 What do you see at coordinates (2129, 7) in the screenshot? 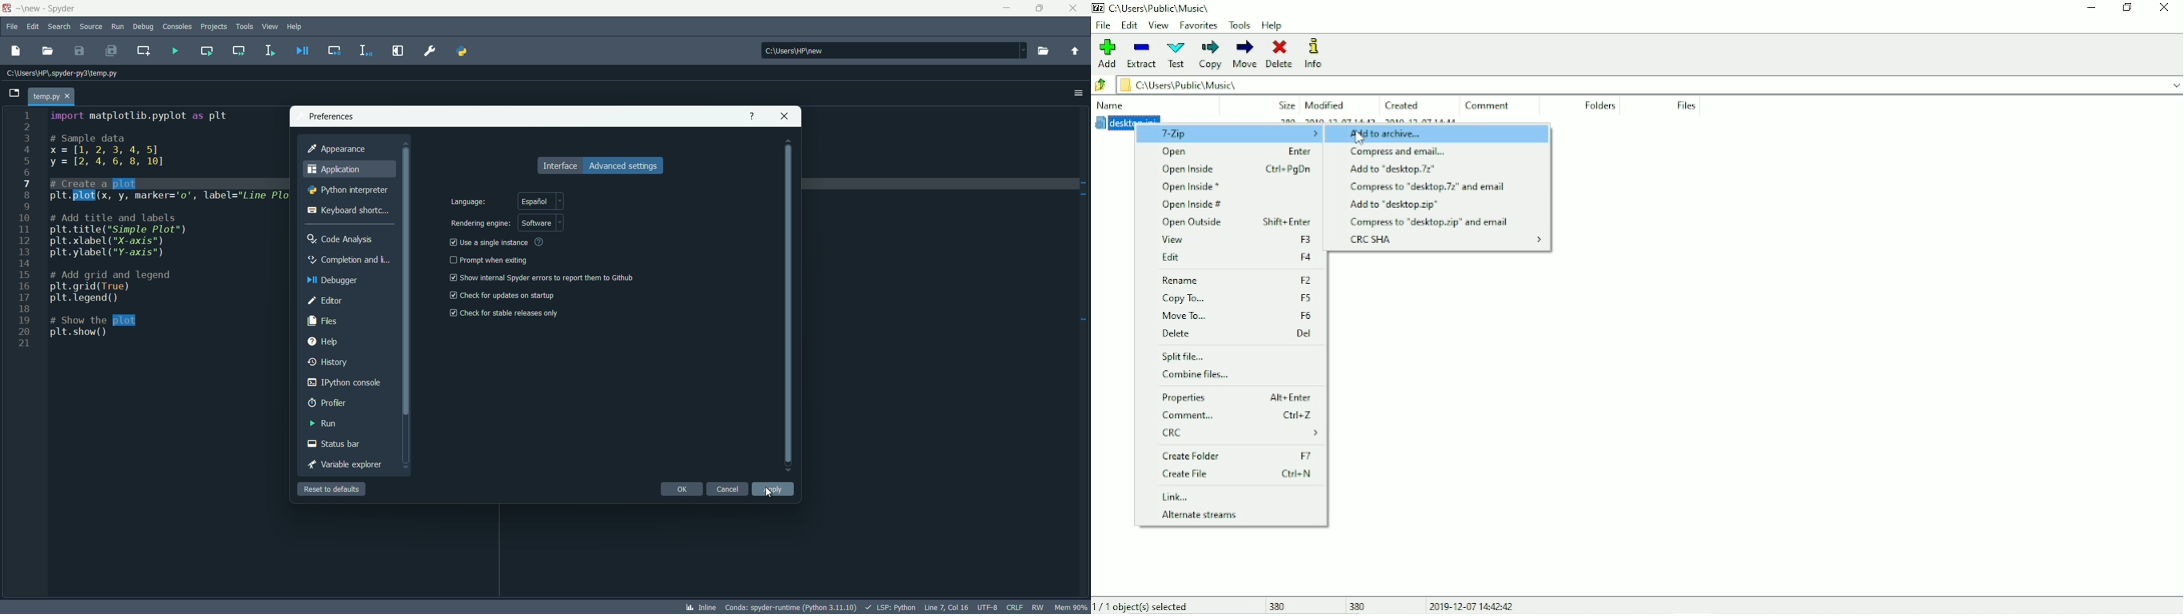
I see `Restore down` at bounding box center [2129, 7].